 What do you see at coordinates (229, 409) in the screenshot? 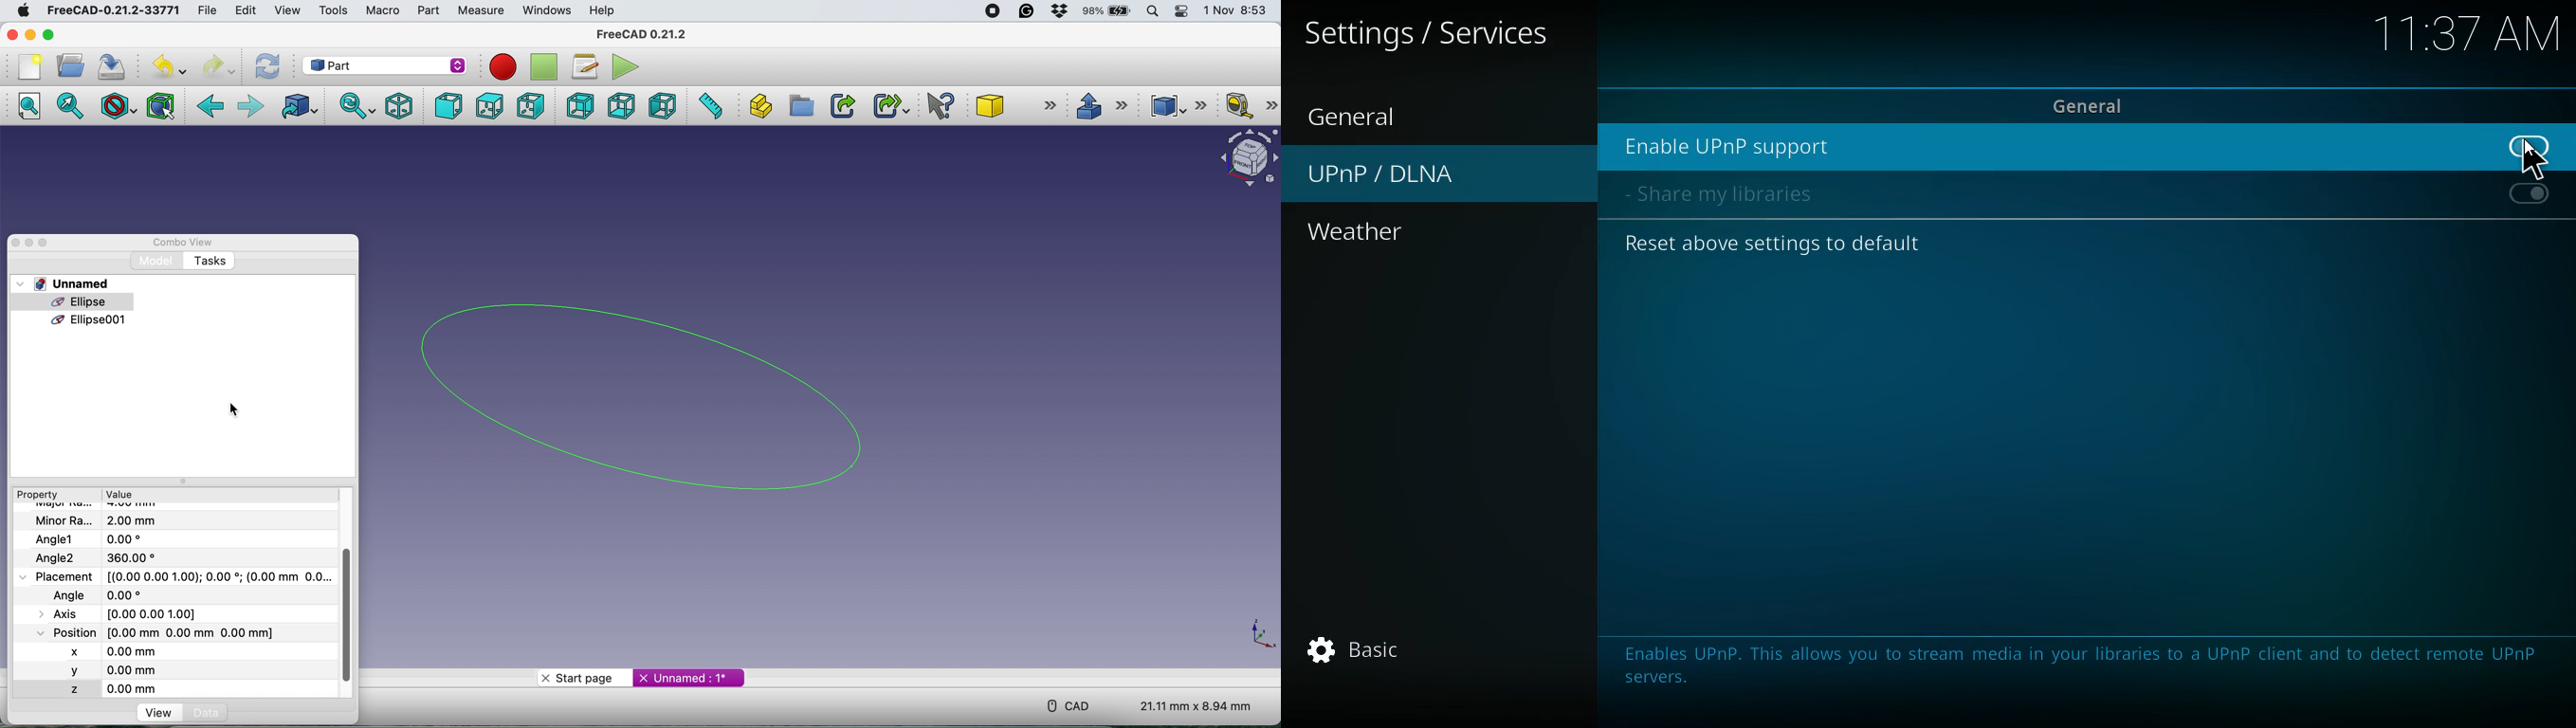
I see `cursor` at bounding box center [229, 409].